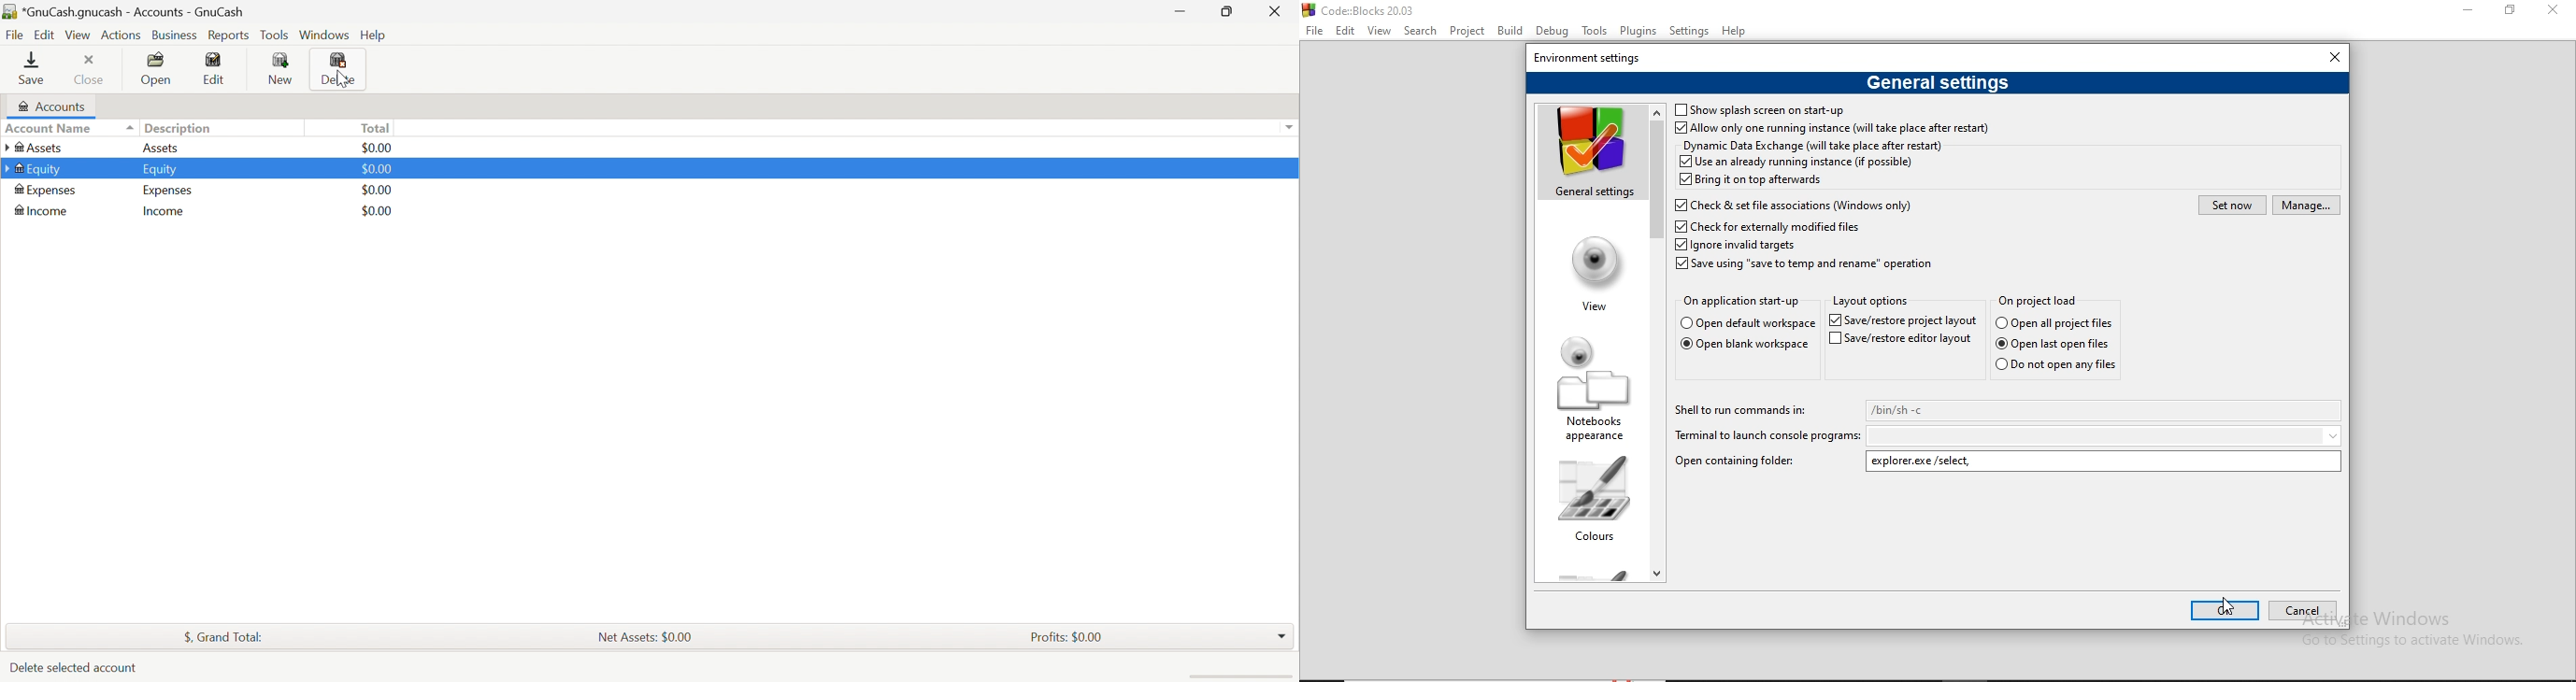 The height and width of the screenshot is (700, 2576). Describe the element at coordinates (640, 636) in the screenshot. I see `Net Assets: $0.00` at that location.